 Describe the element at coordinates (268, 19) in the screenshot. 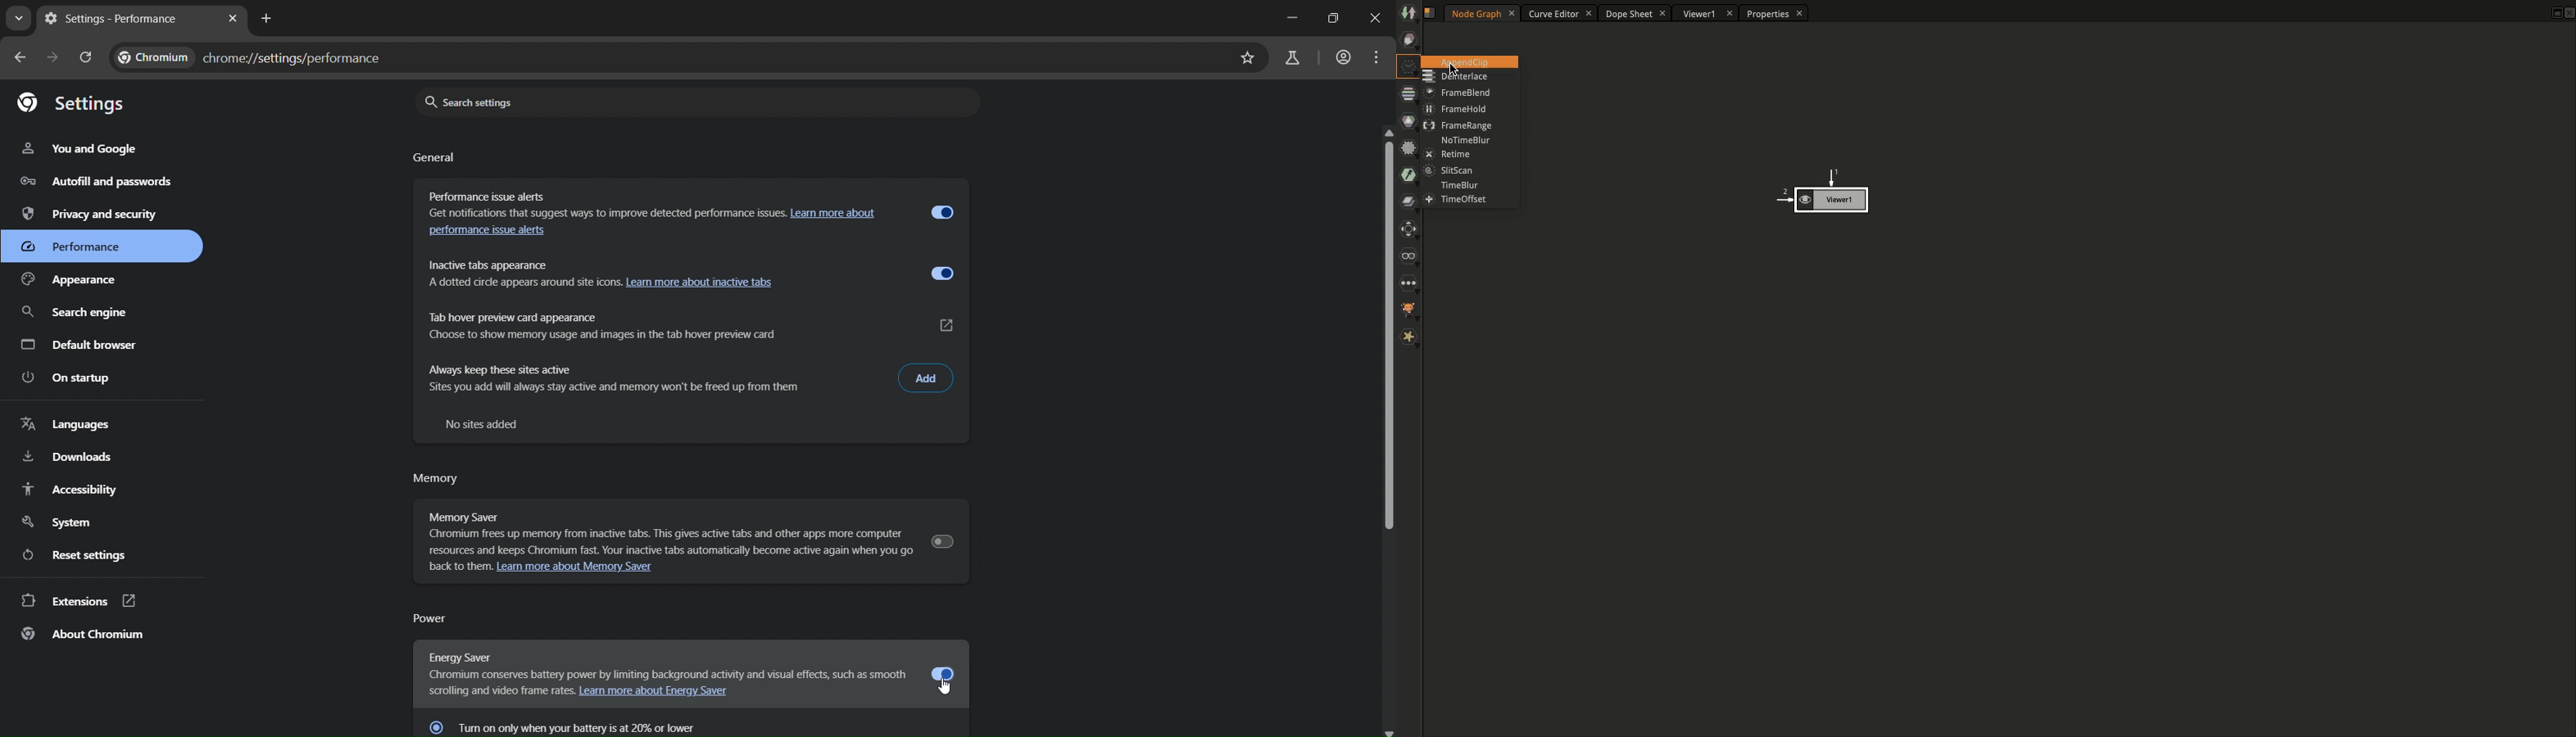

I see `new tab` at that location.